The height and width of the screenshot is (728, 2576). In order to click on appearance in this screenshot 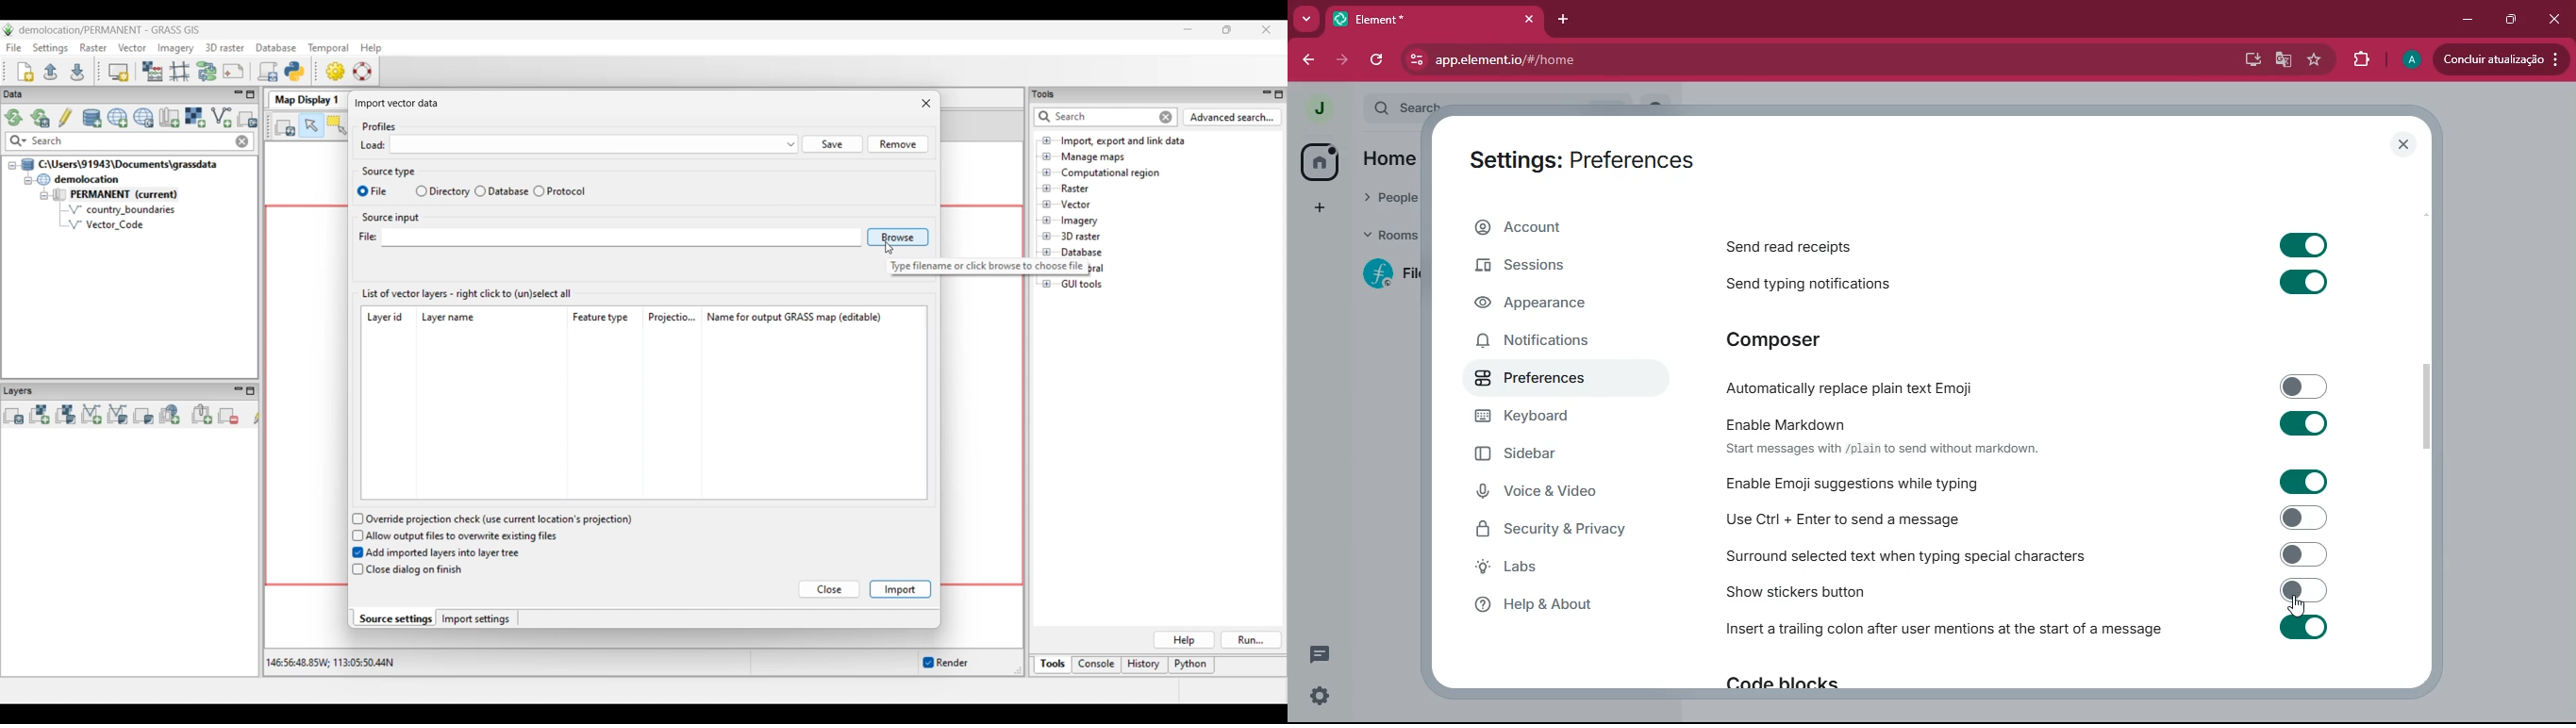, I will do `click(1554, 305)`.